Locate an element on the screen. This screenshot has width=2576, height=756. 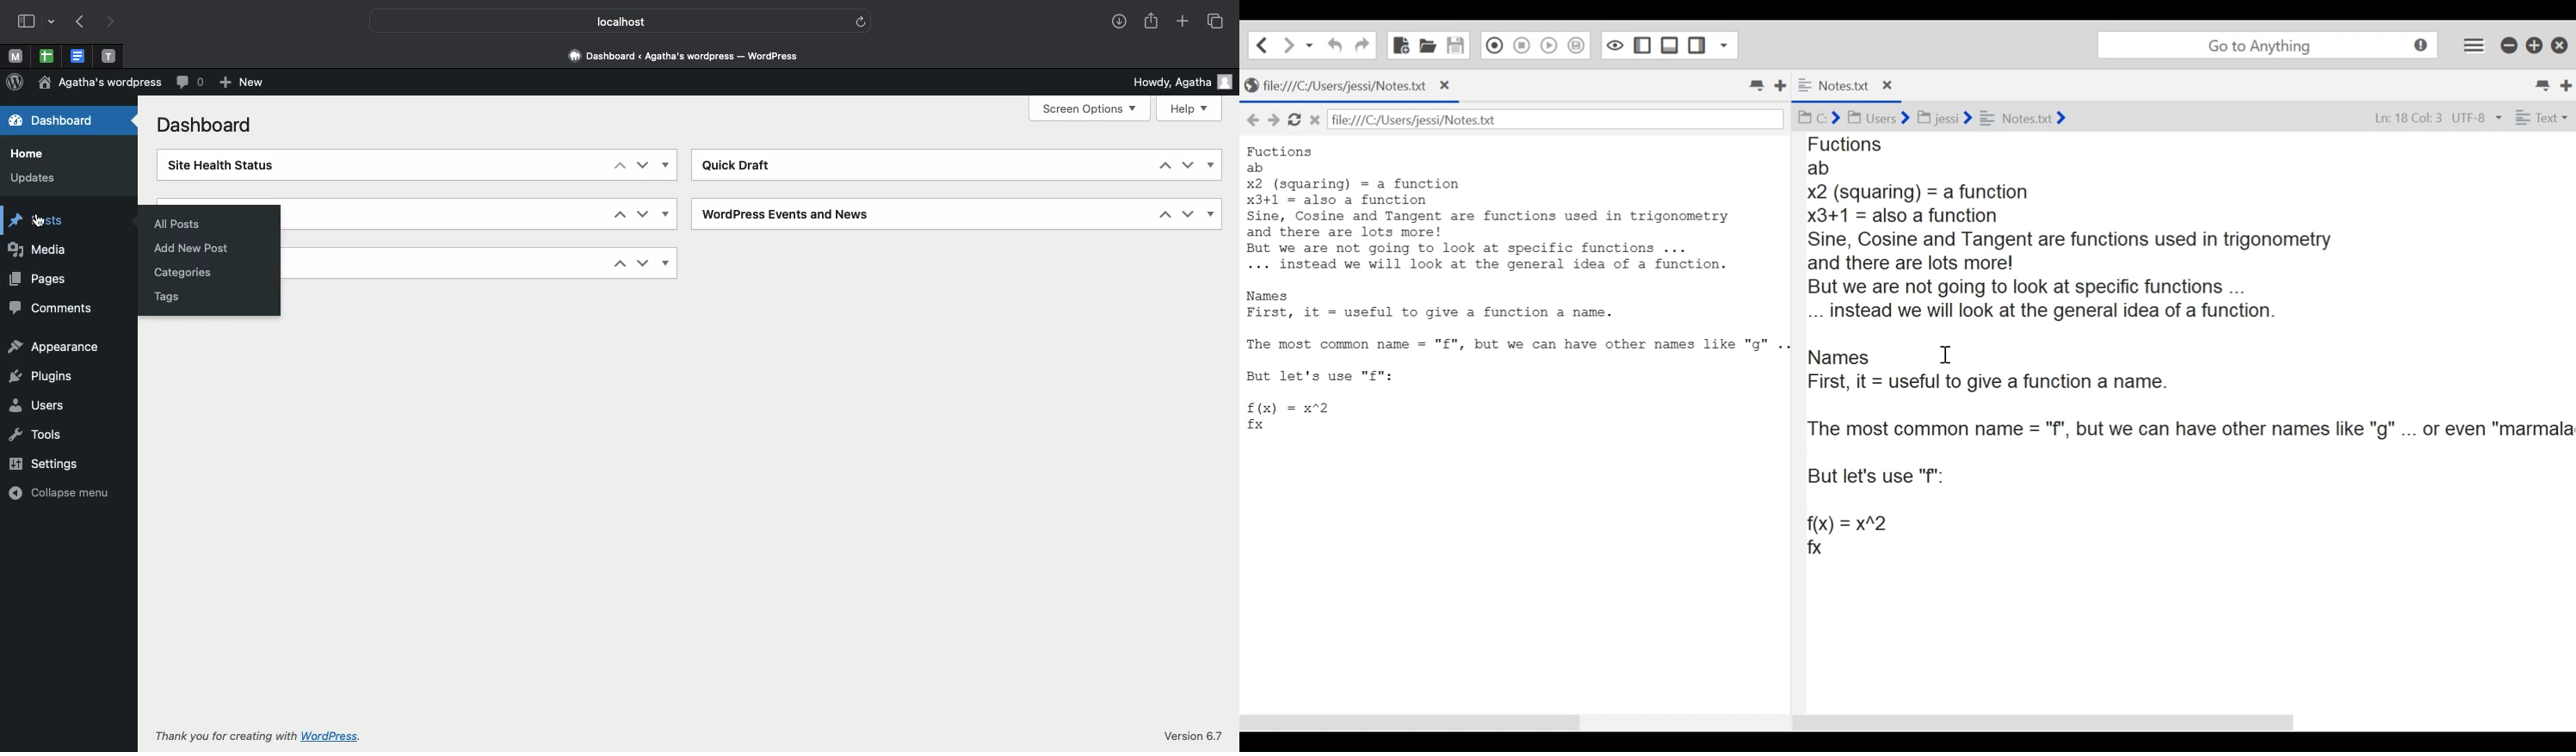
Quick draft is located at coordinates (740, 167).